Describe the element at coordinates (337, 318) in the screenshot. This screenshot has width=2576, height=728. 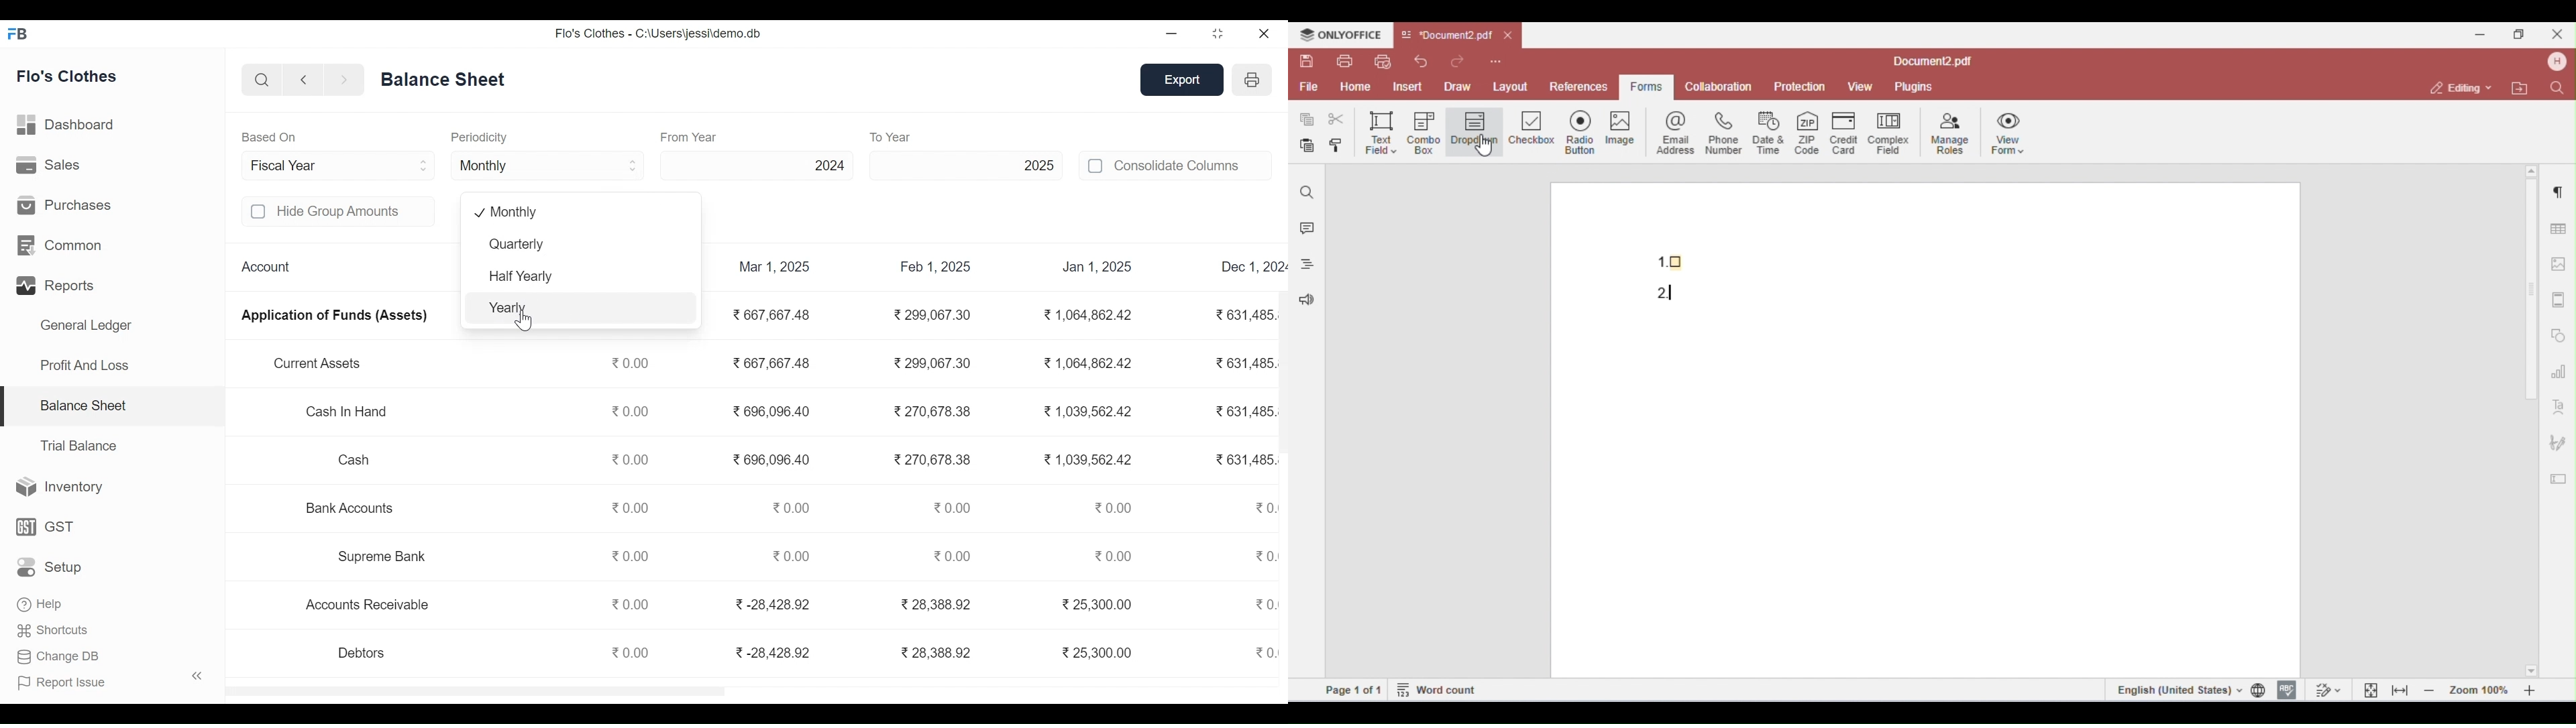
I see `Application of Funds (Assets)` at that location.